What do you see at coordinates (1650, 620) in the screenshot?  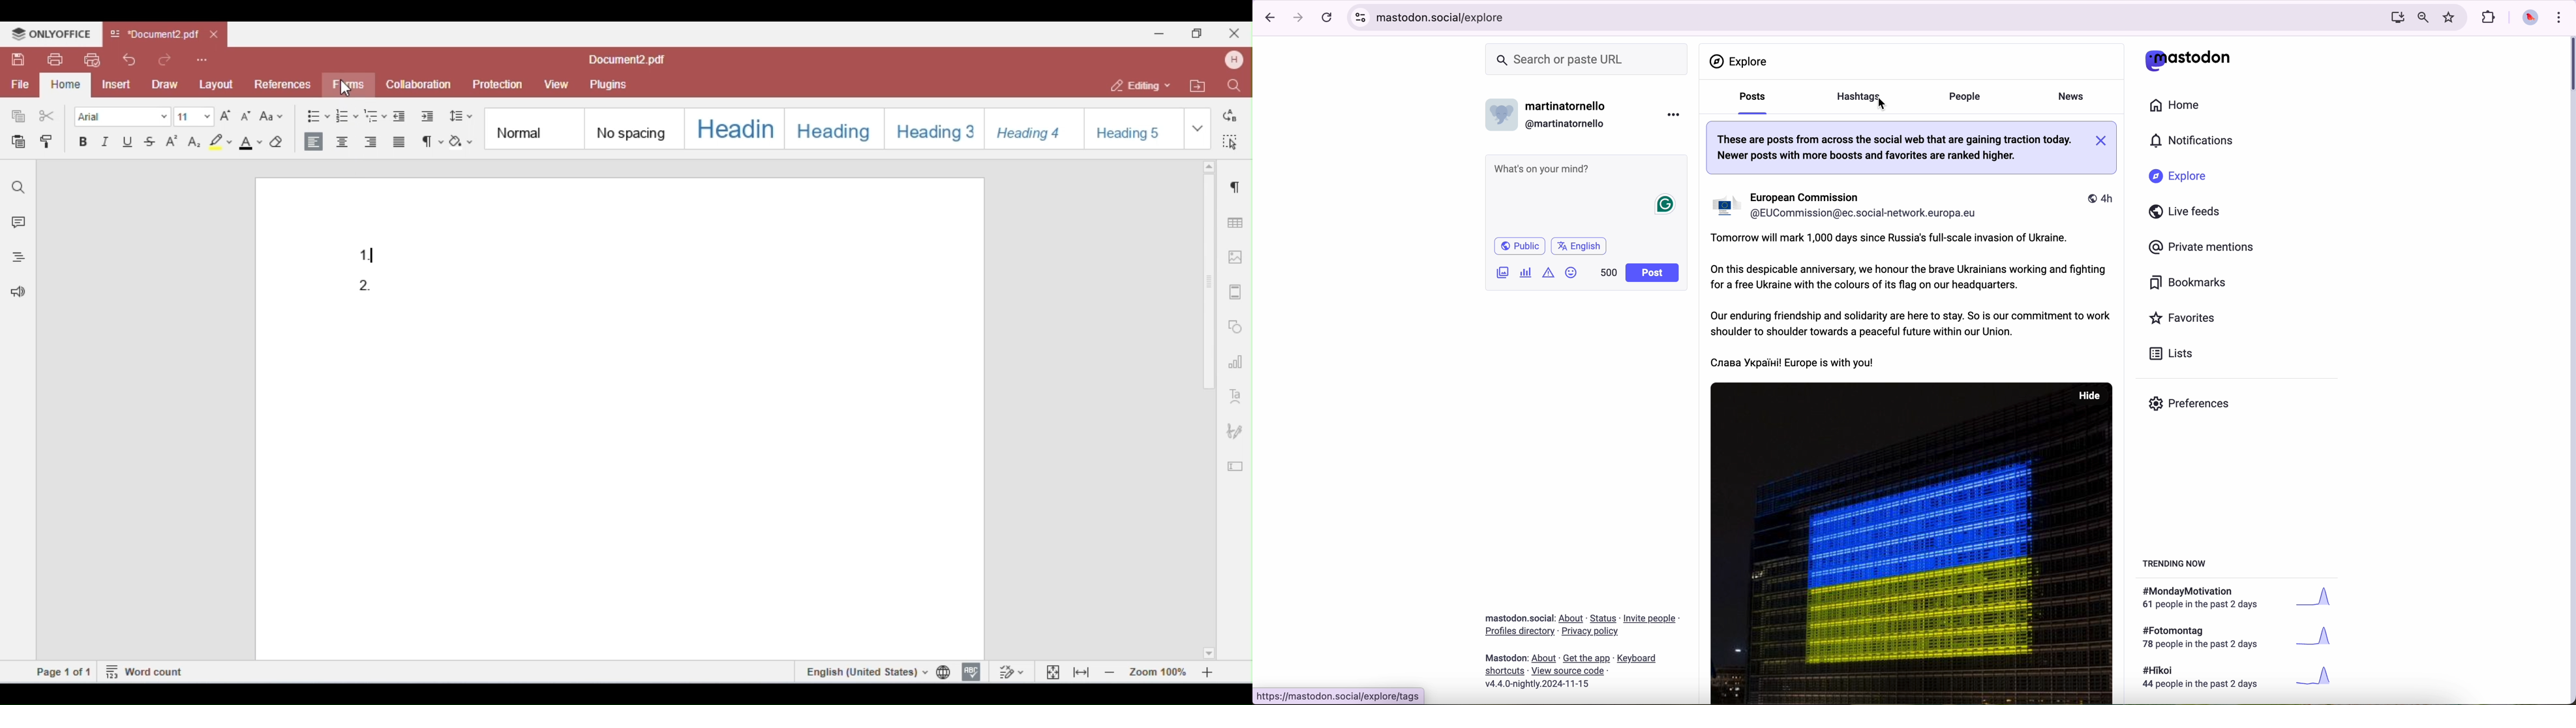 I see `link` at bounding box center [1650, 620].